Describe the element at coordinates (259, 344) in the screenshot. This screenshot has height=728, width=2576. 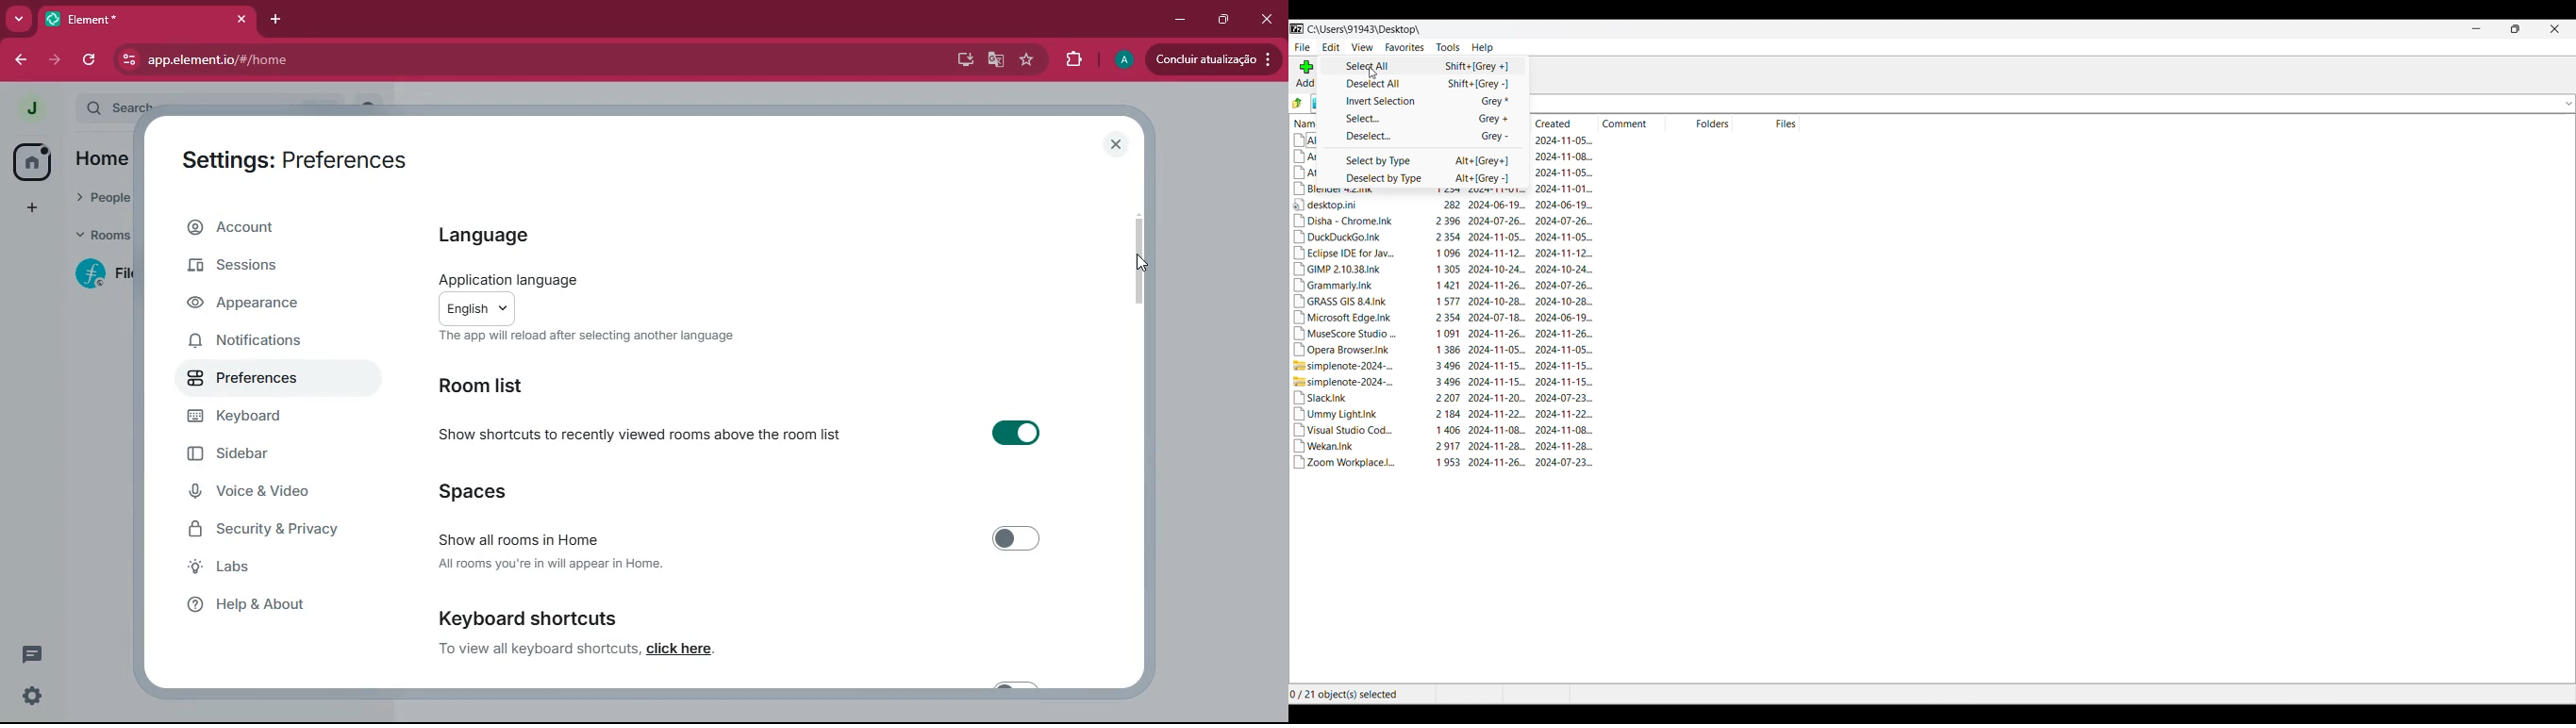
I see `notifications` at that location.